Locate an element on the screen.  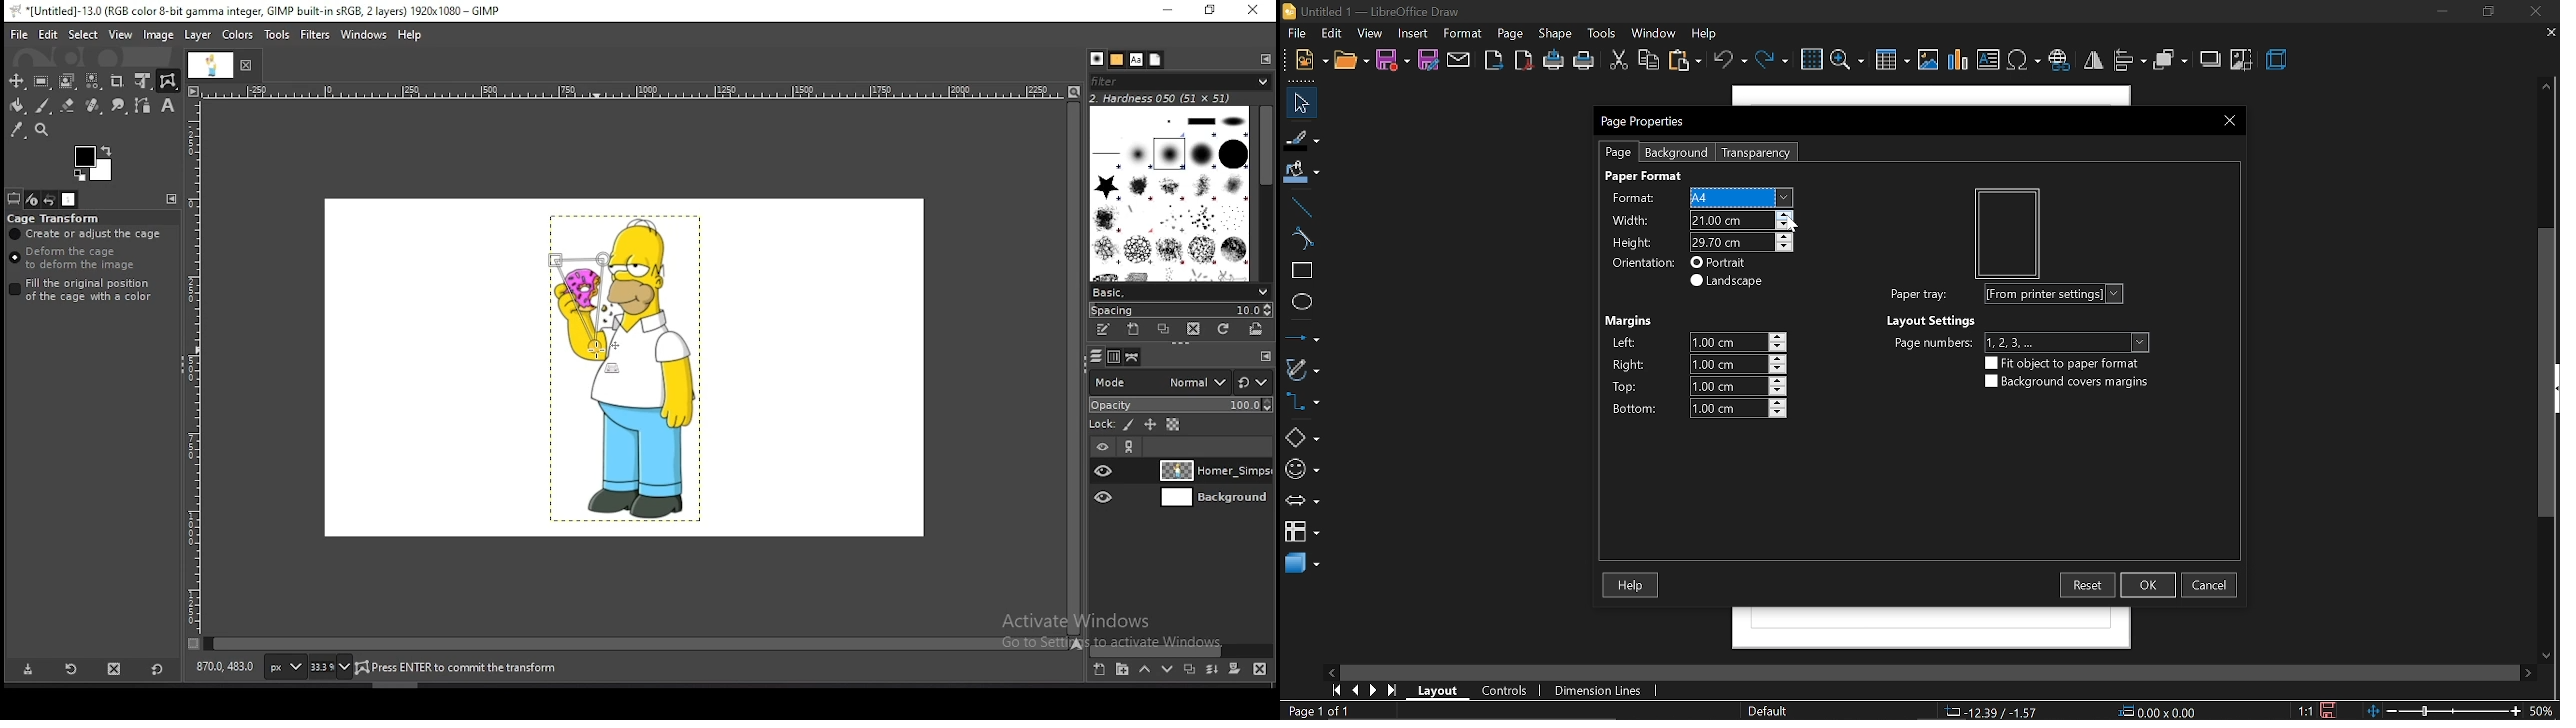
create a new layer group is located at coordinates (1123, 670).